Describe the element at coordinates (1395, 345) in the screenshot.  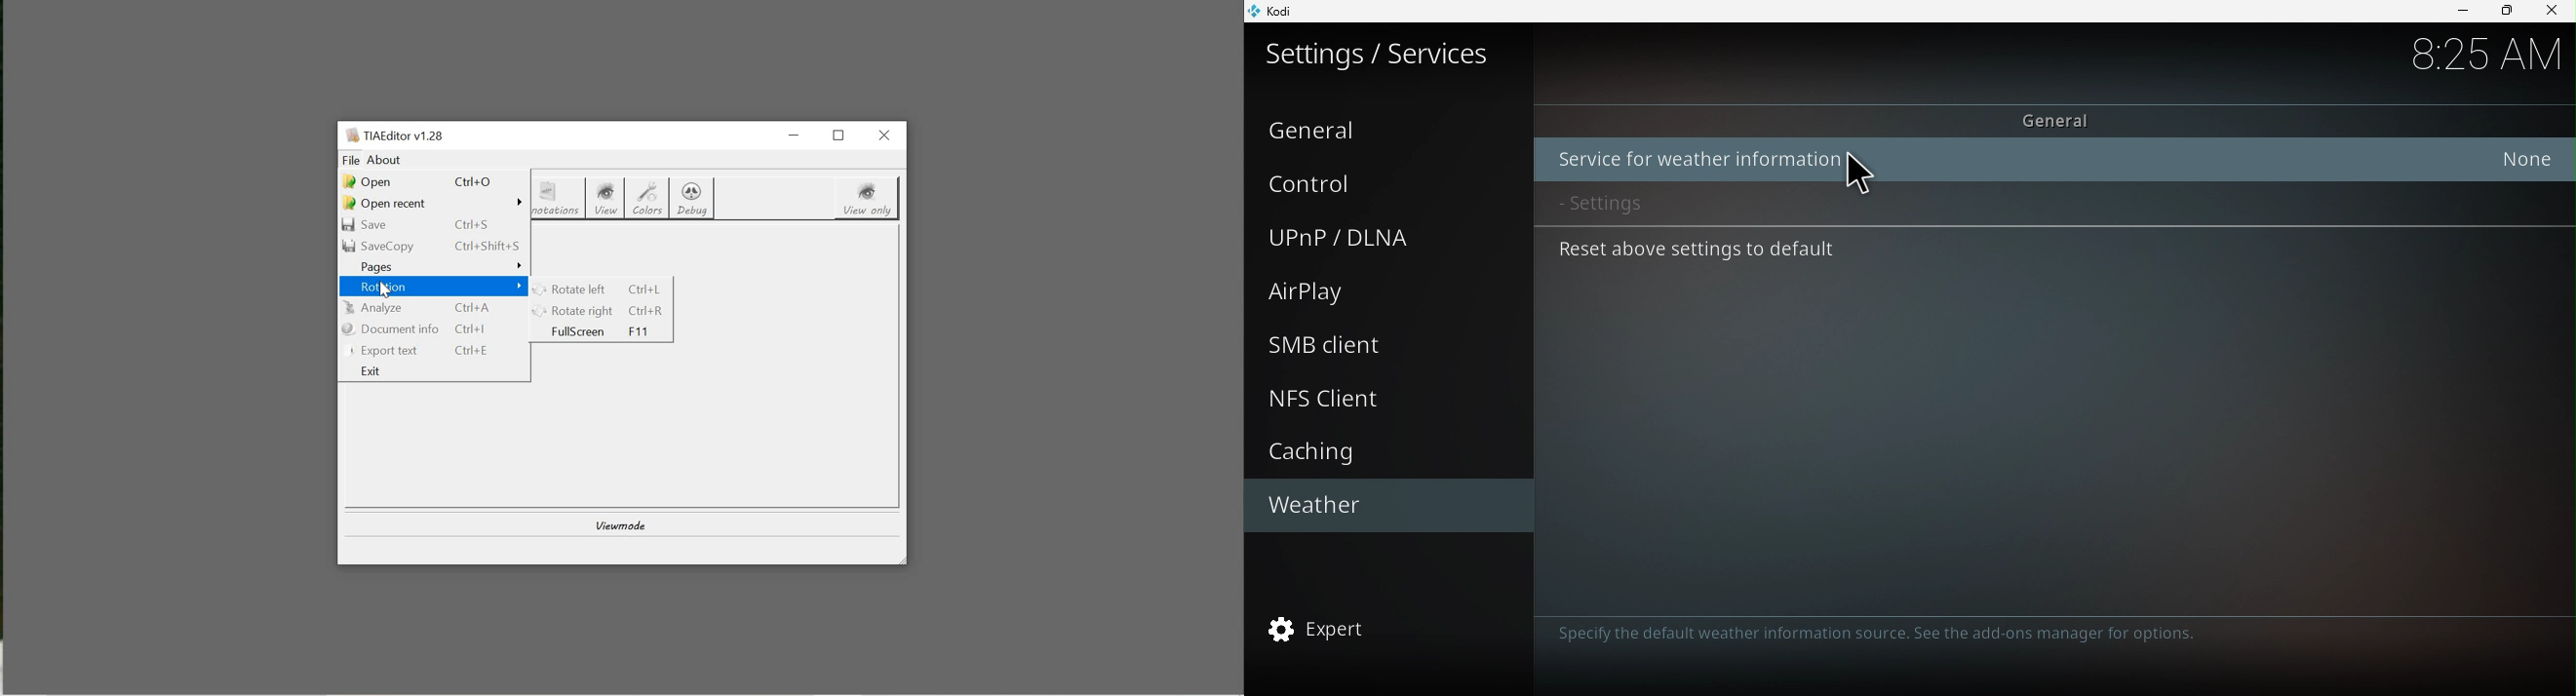
I see `SMB client` at that location.